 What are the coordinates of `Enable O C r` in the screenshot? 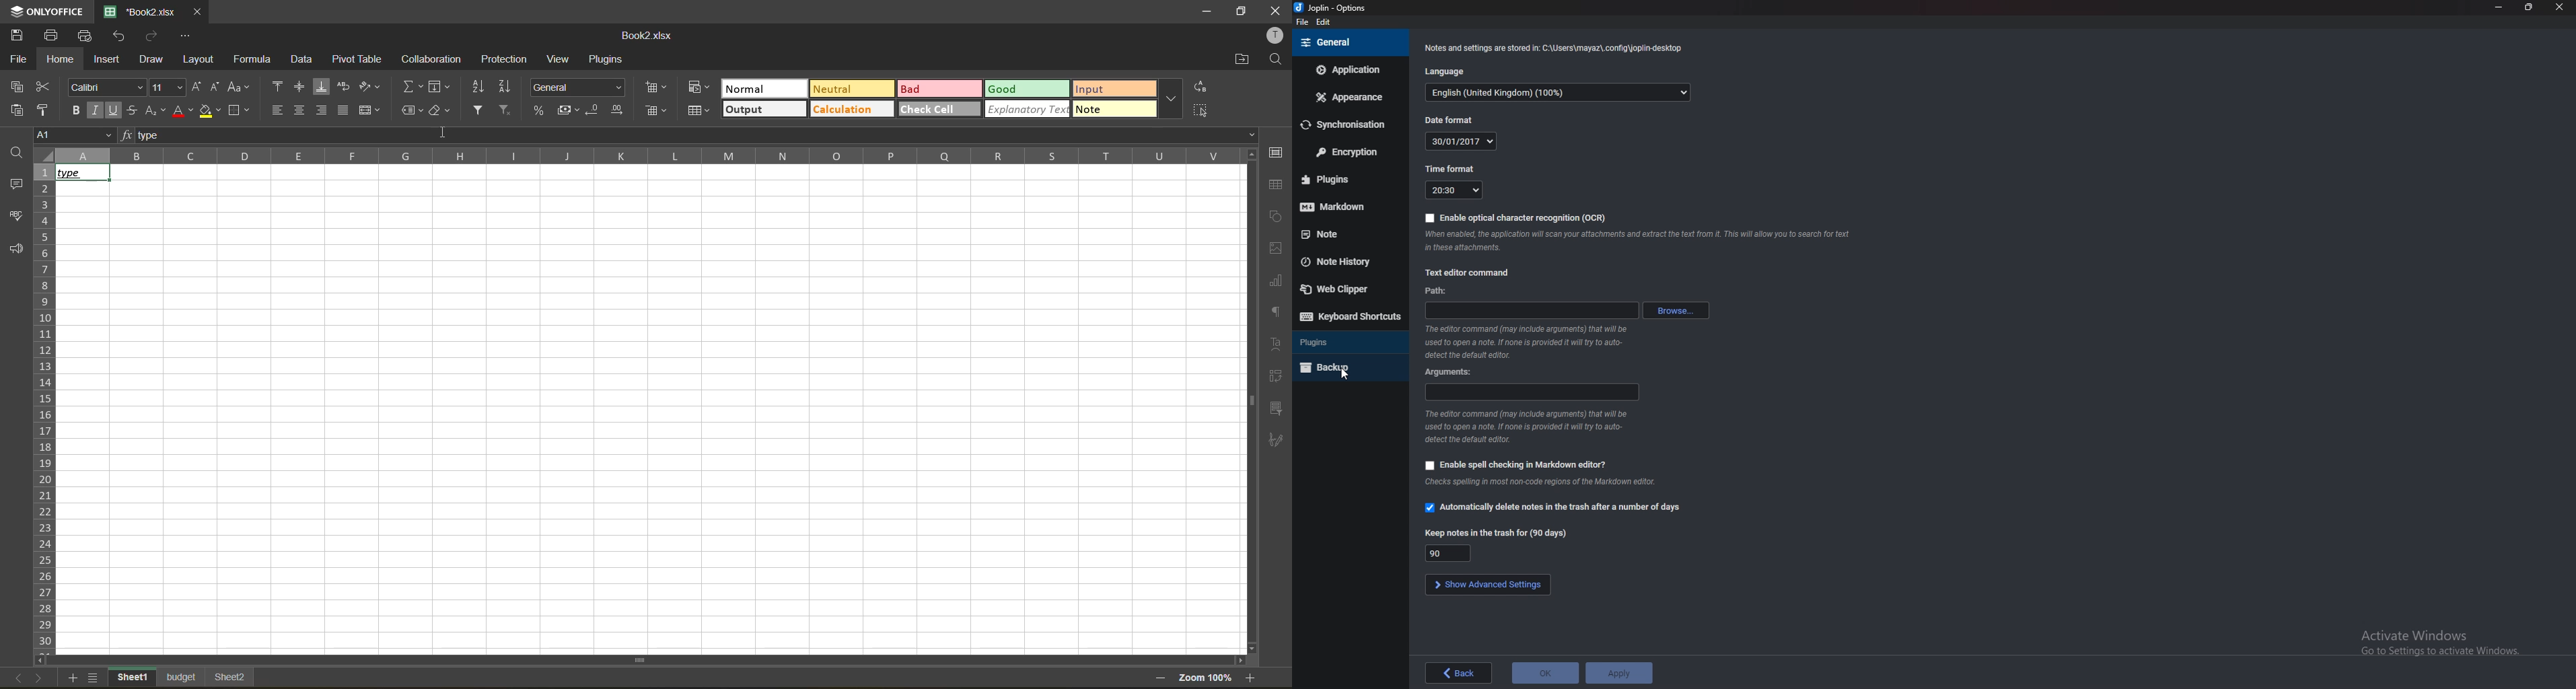 It's located at (1513, 217).